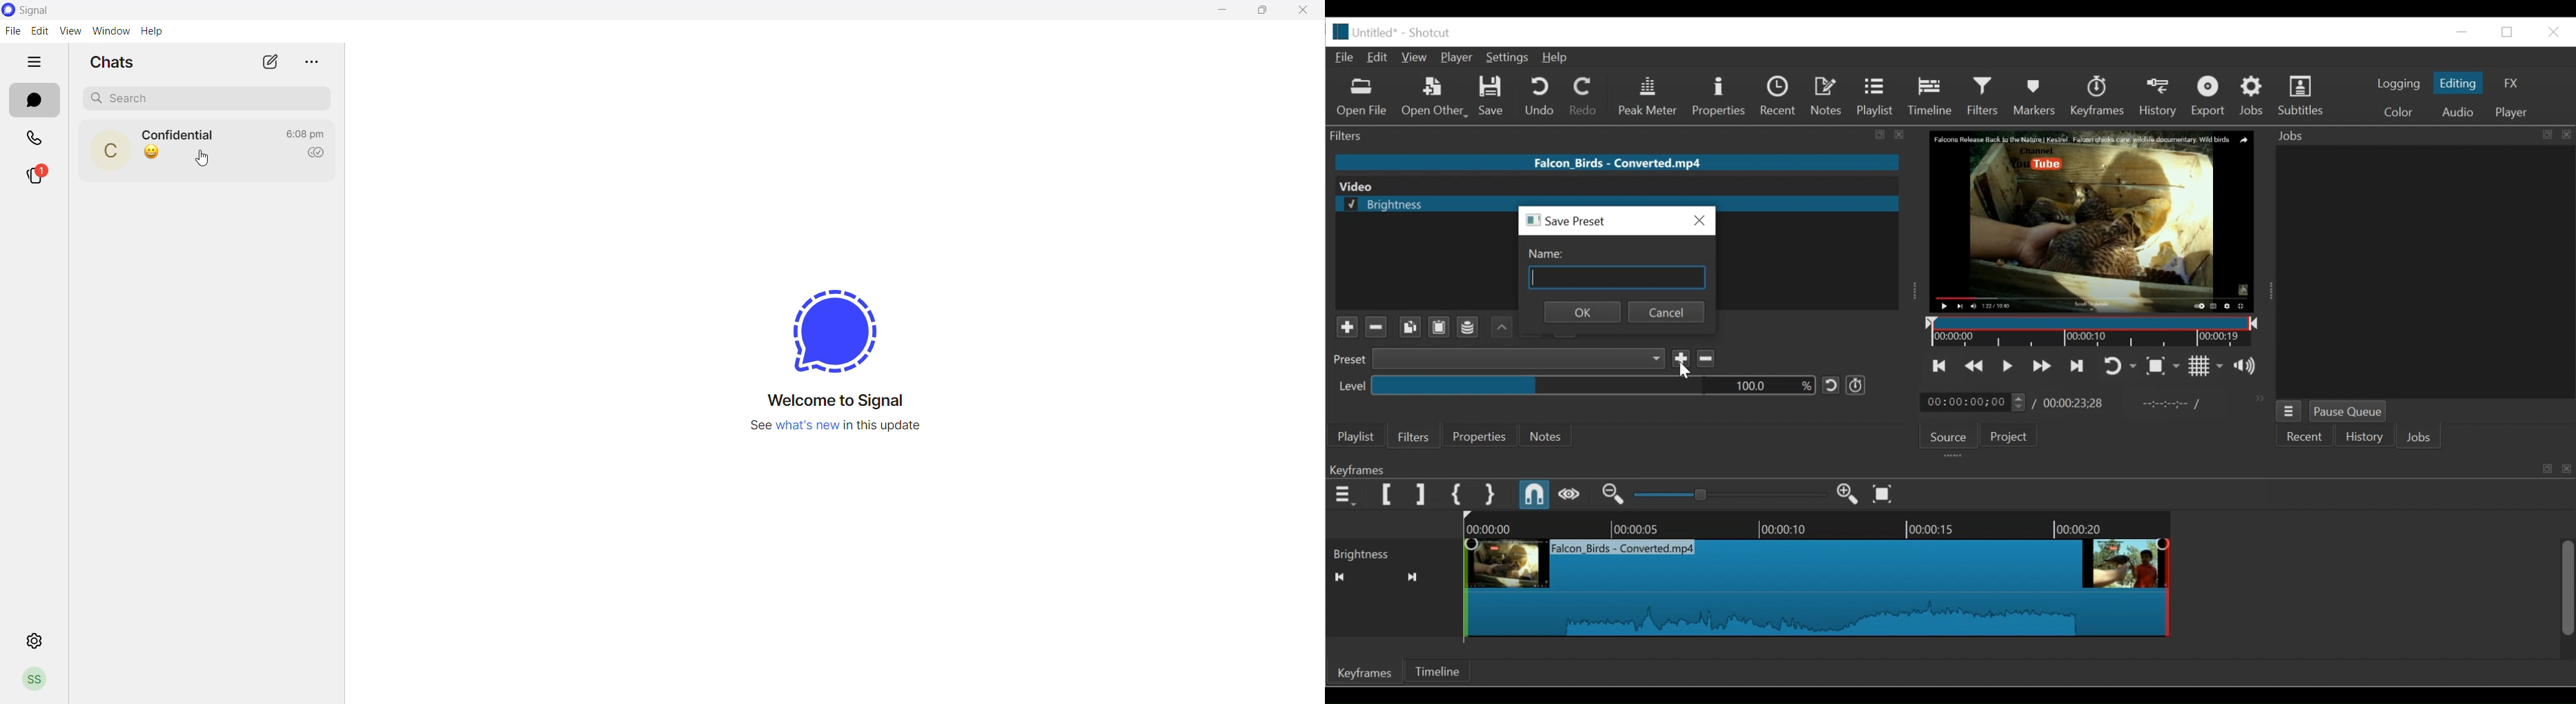  I want to click on Zoom keyframe slider, so click(1730, 495).